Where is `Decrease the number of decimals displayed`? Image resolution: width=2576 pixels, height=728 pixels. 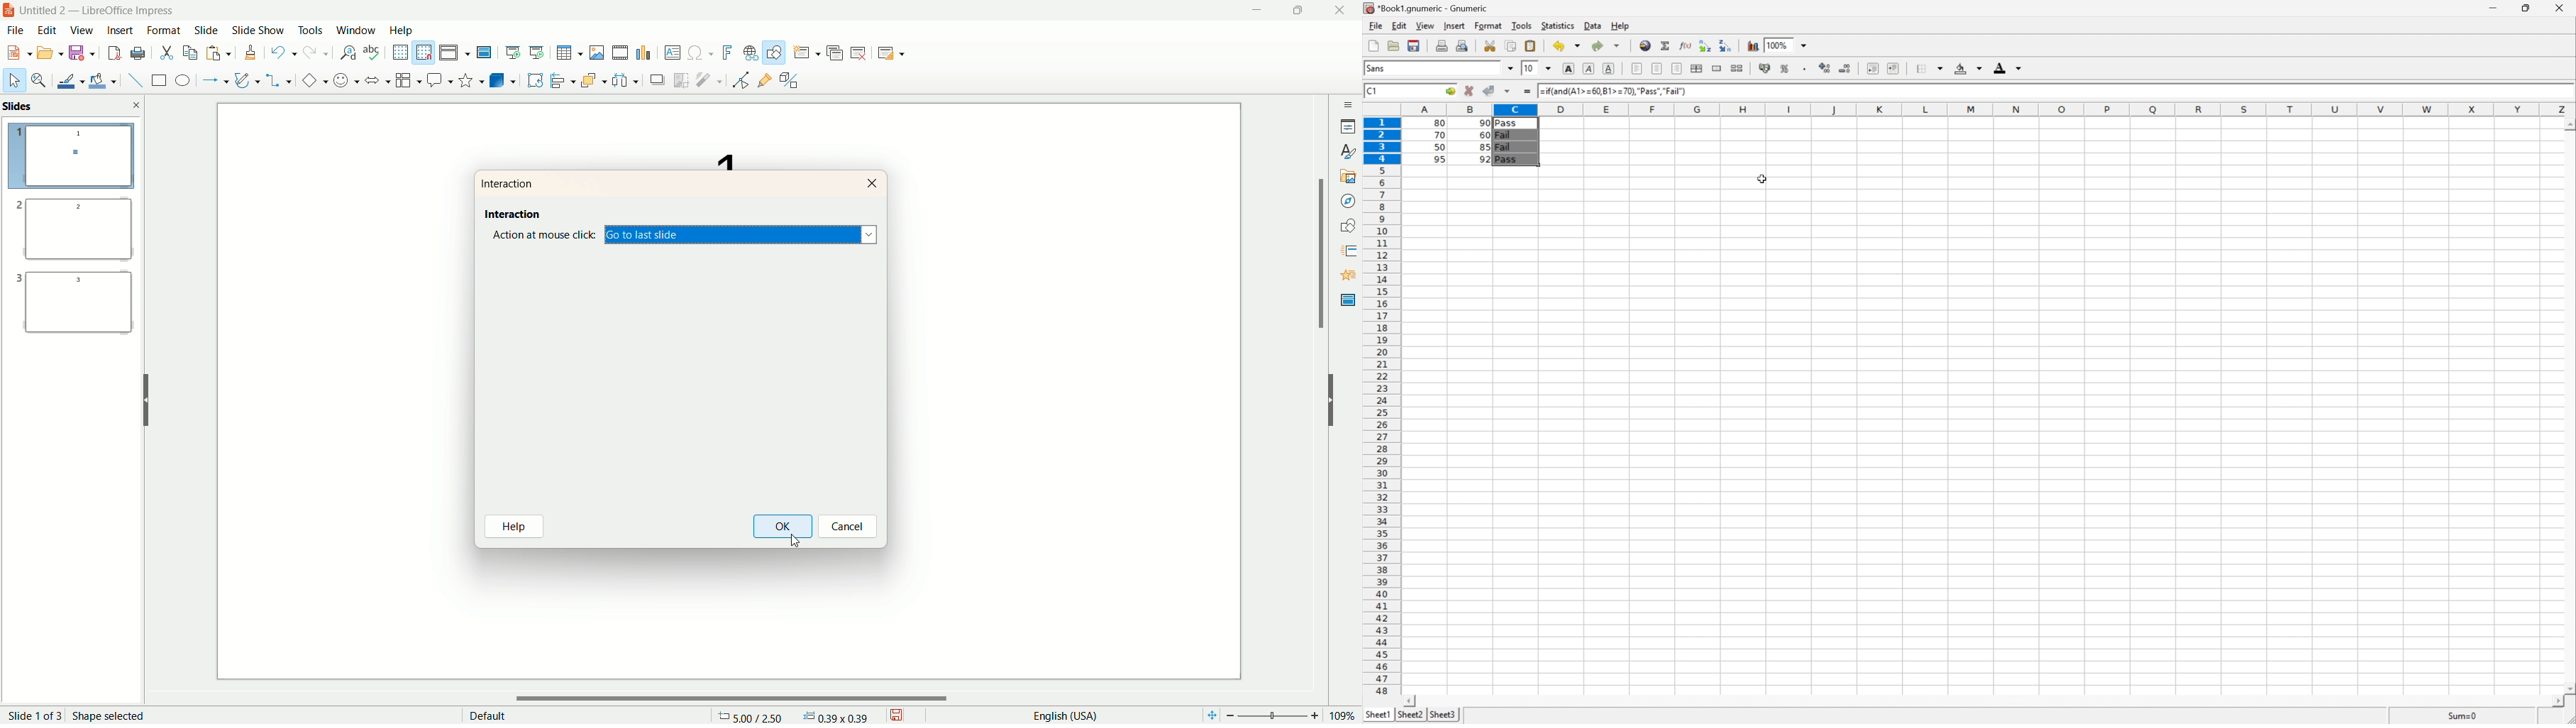
Decrease the number of decimals displayed is located at coordinates (1847, 68).